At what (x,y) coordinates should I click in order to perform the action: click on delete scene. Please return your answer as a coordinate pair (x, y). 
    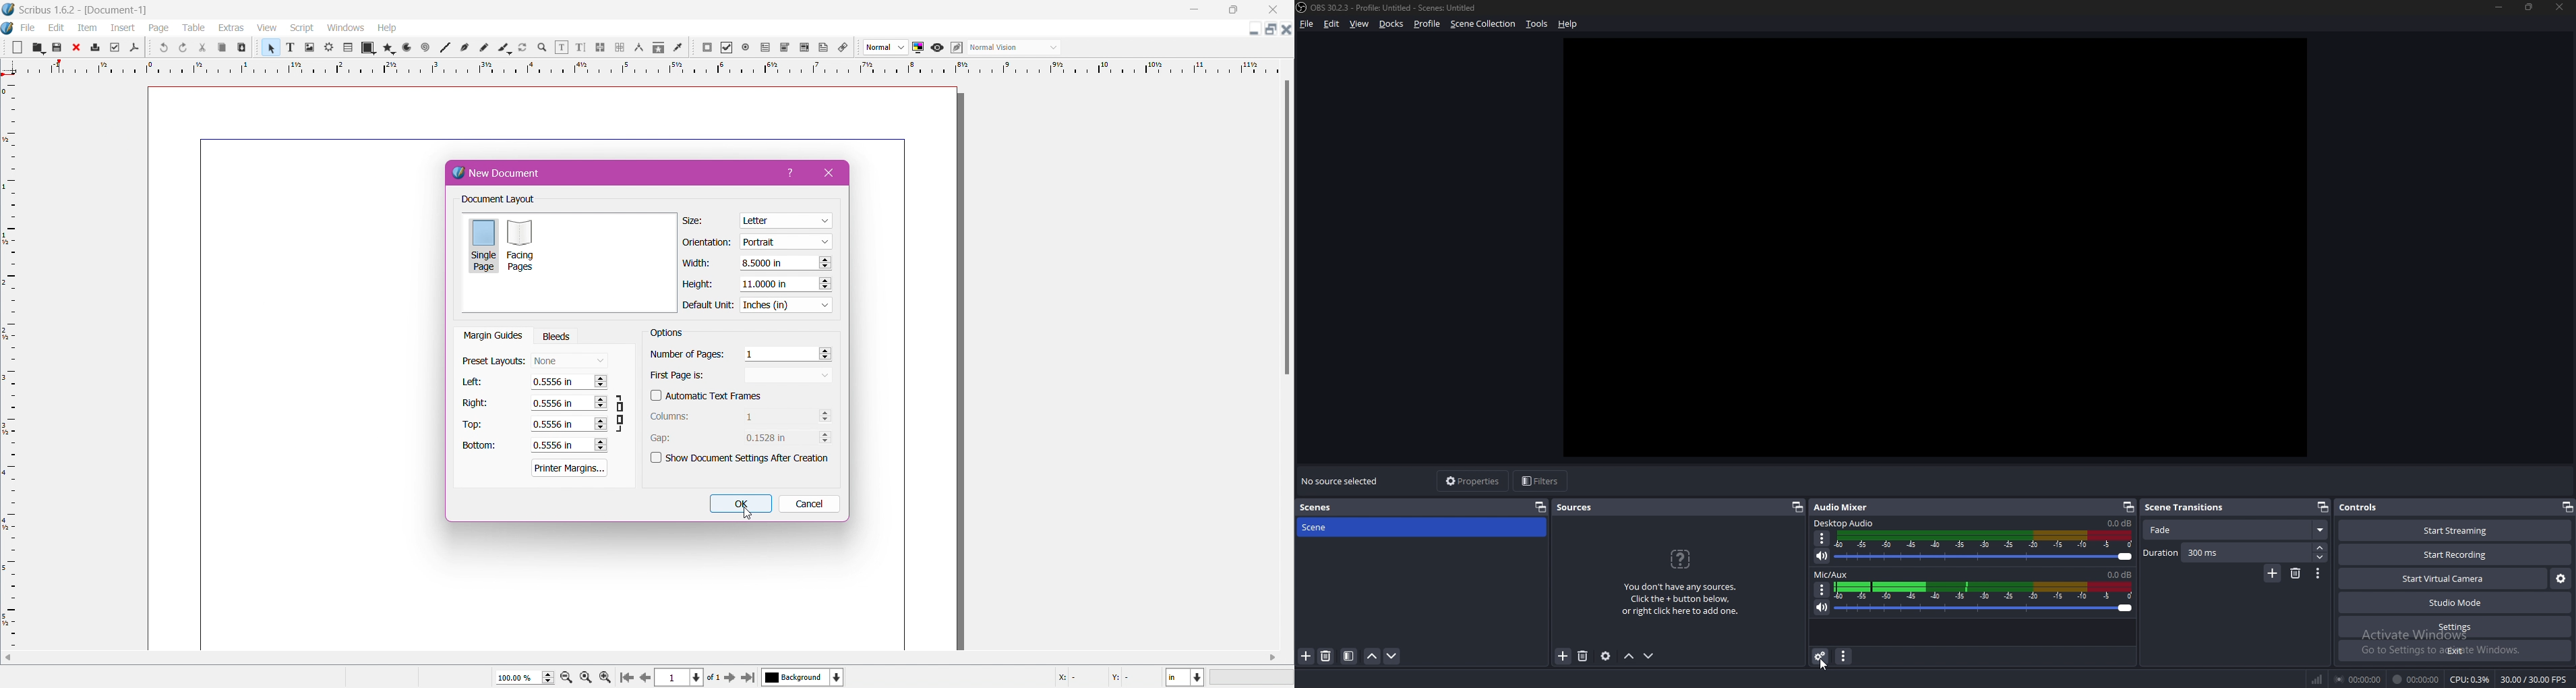
    Looking at the image, I should click on (2297, 573).